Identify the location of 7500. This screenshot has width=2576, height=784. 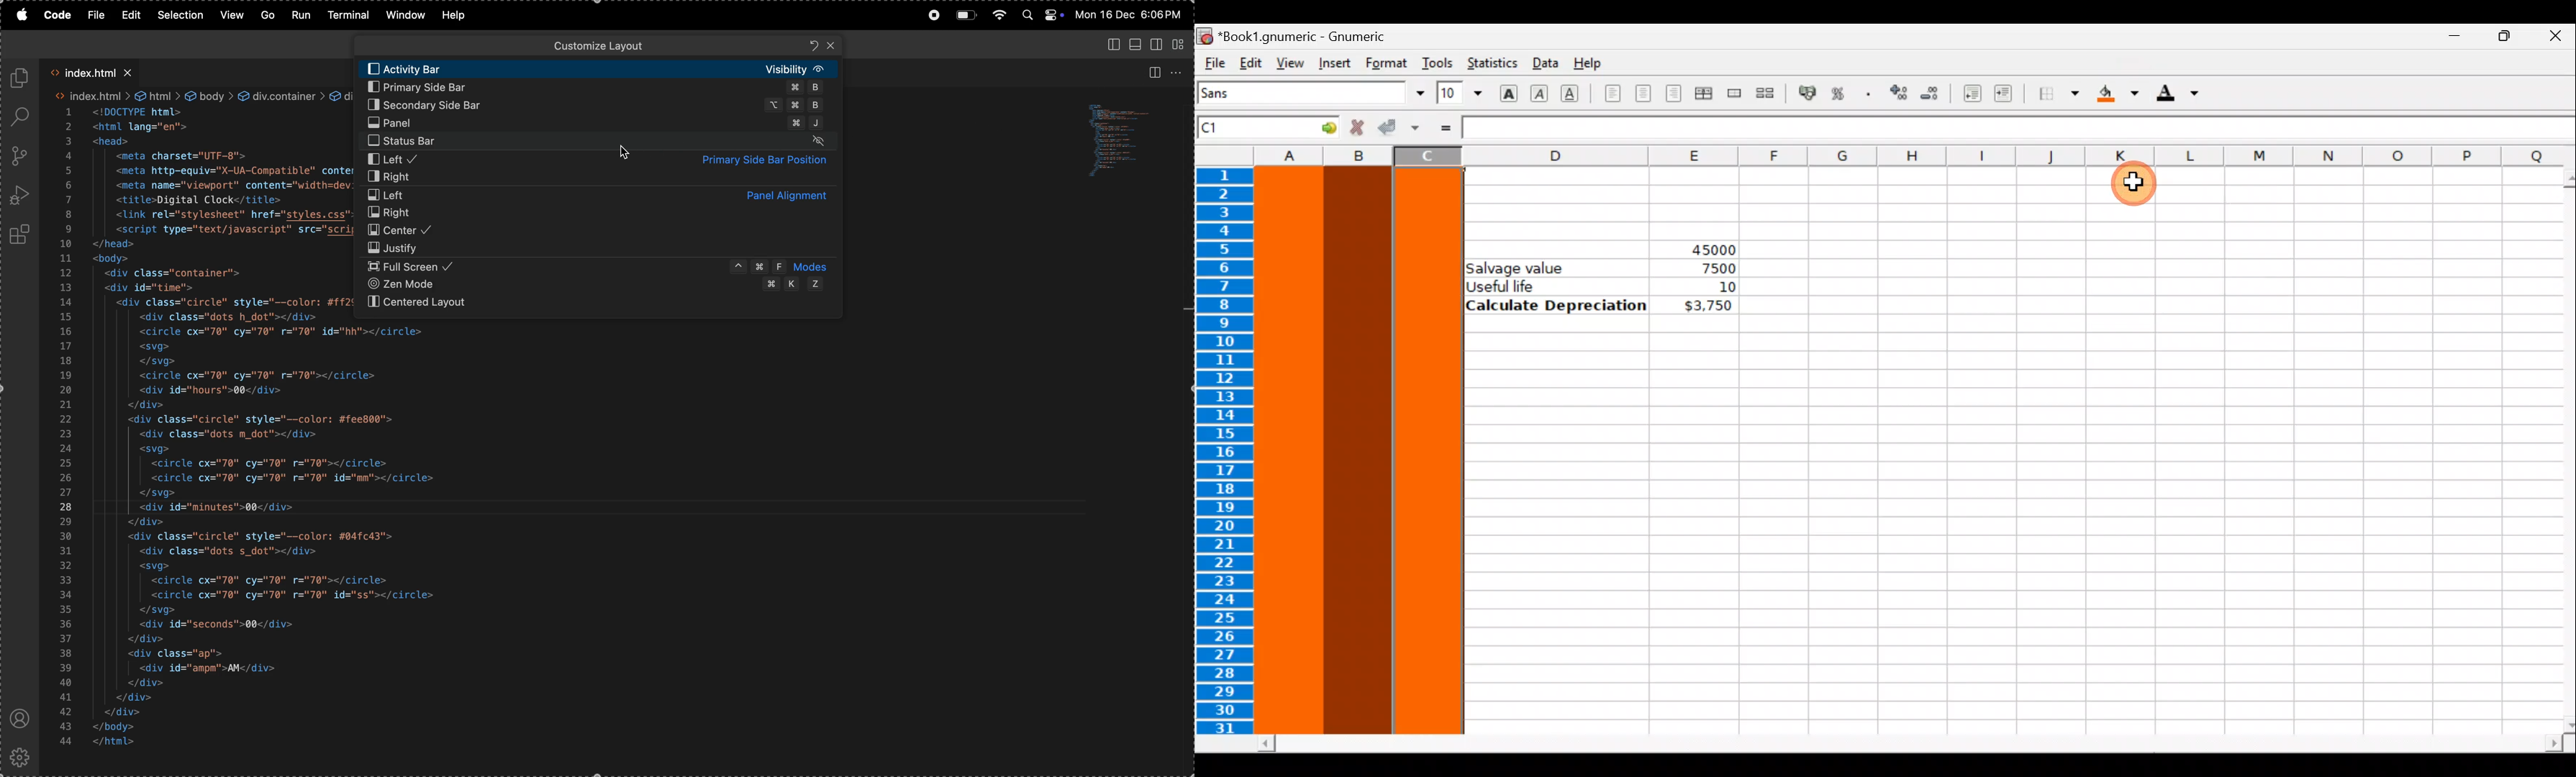
(1714, 268).